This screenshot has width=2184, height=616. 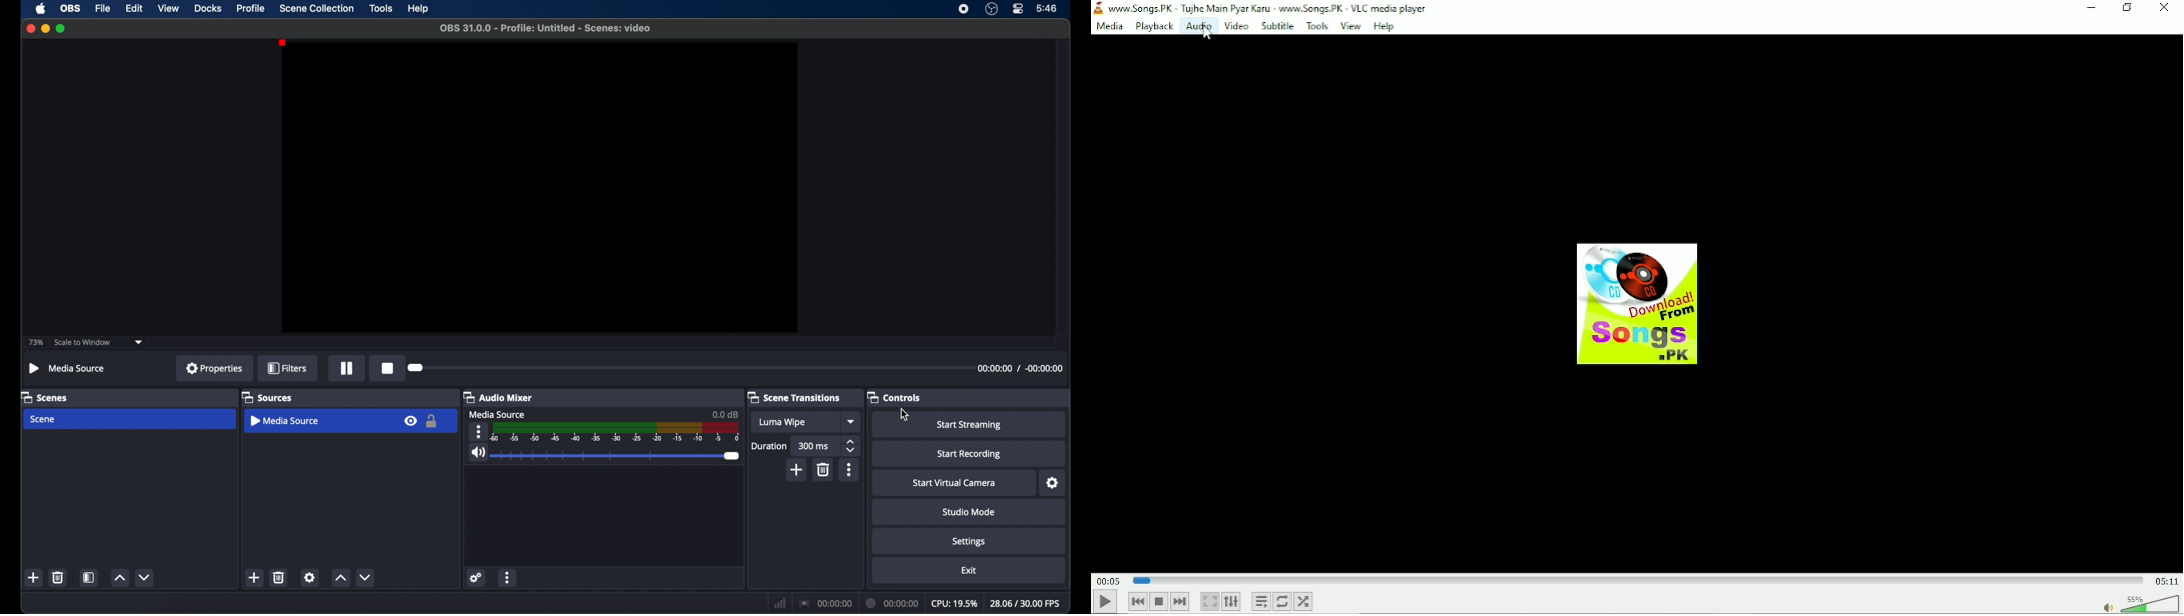 What do you see at coordinates (365, 576) in the screenshot?
I see `decrement` at bounding box center [365, 576].